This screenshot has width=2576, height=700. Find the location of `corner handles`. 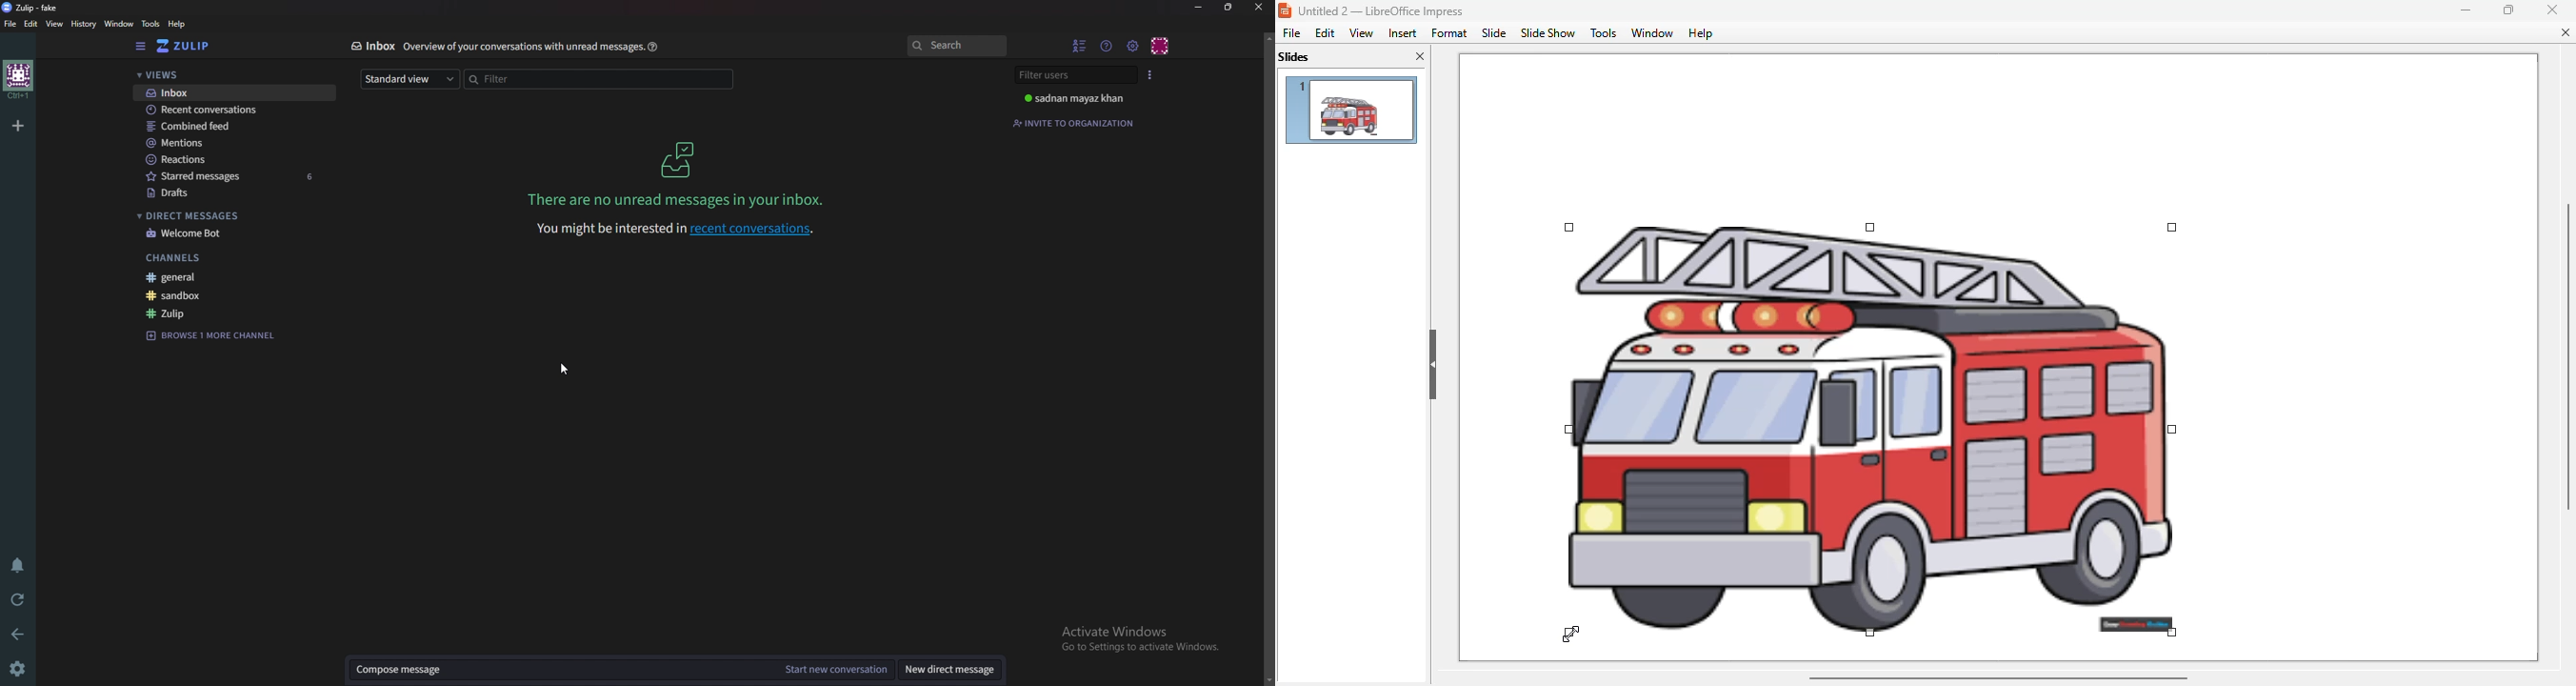

corner handles is located at coordinates (2171, 227).